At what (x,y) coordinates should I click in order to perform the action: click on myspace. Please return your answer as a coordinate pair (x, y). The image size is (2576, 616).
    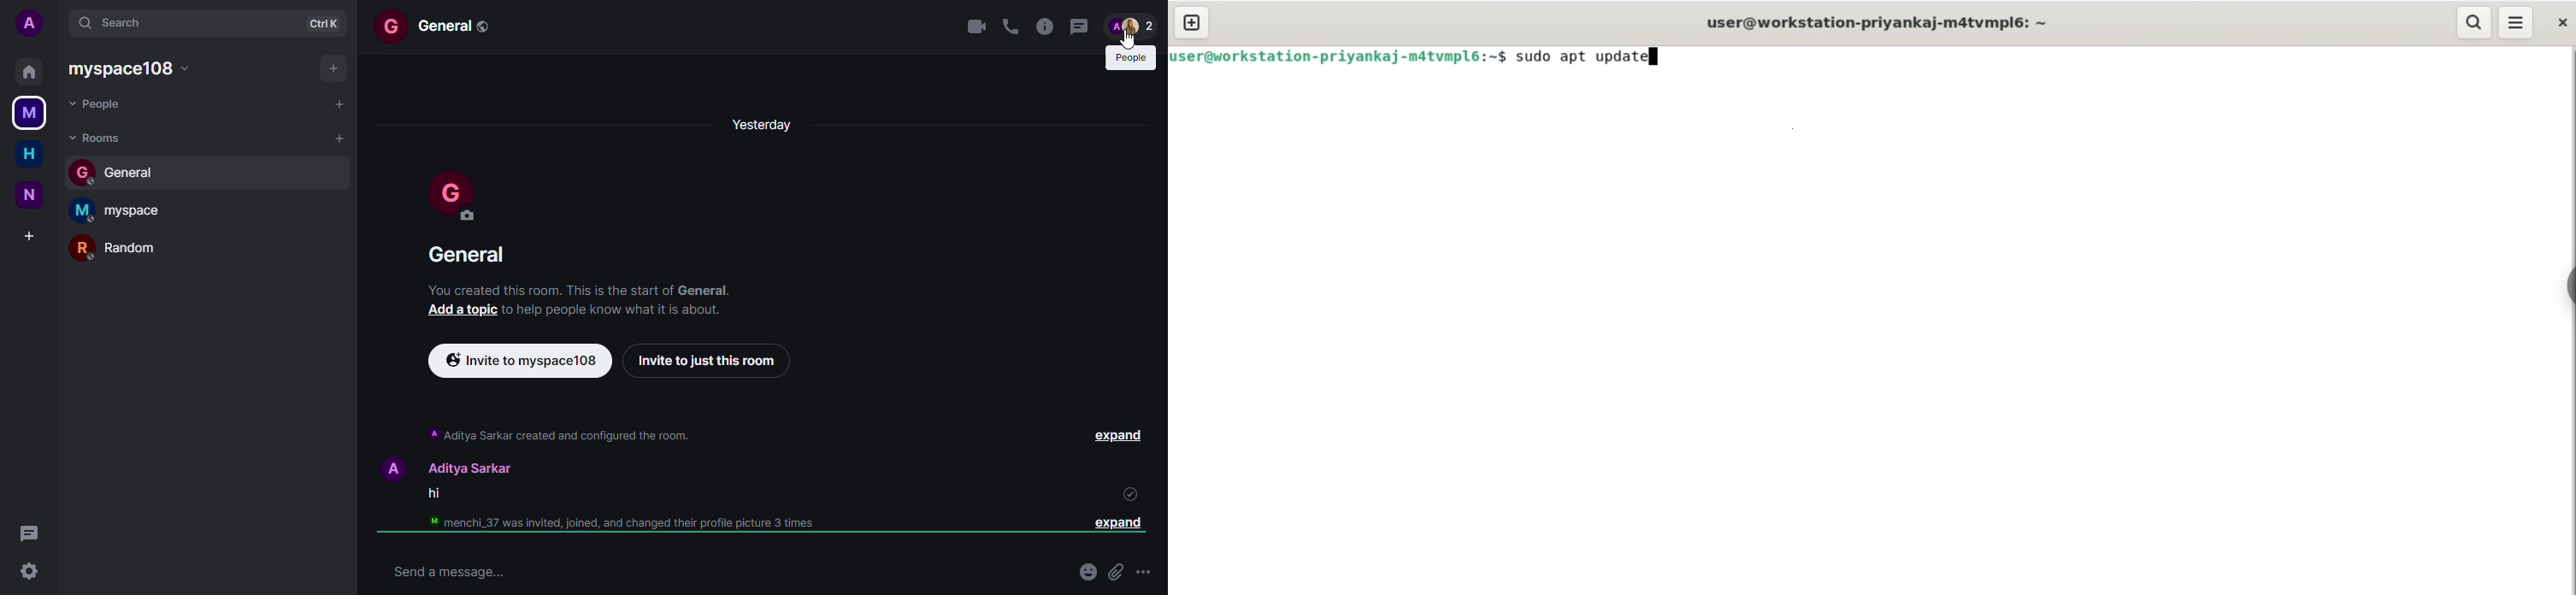
    Looking at the image, I should click on (123, 208).